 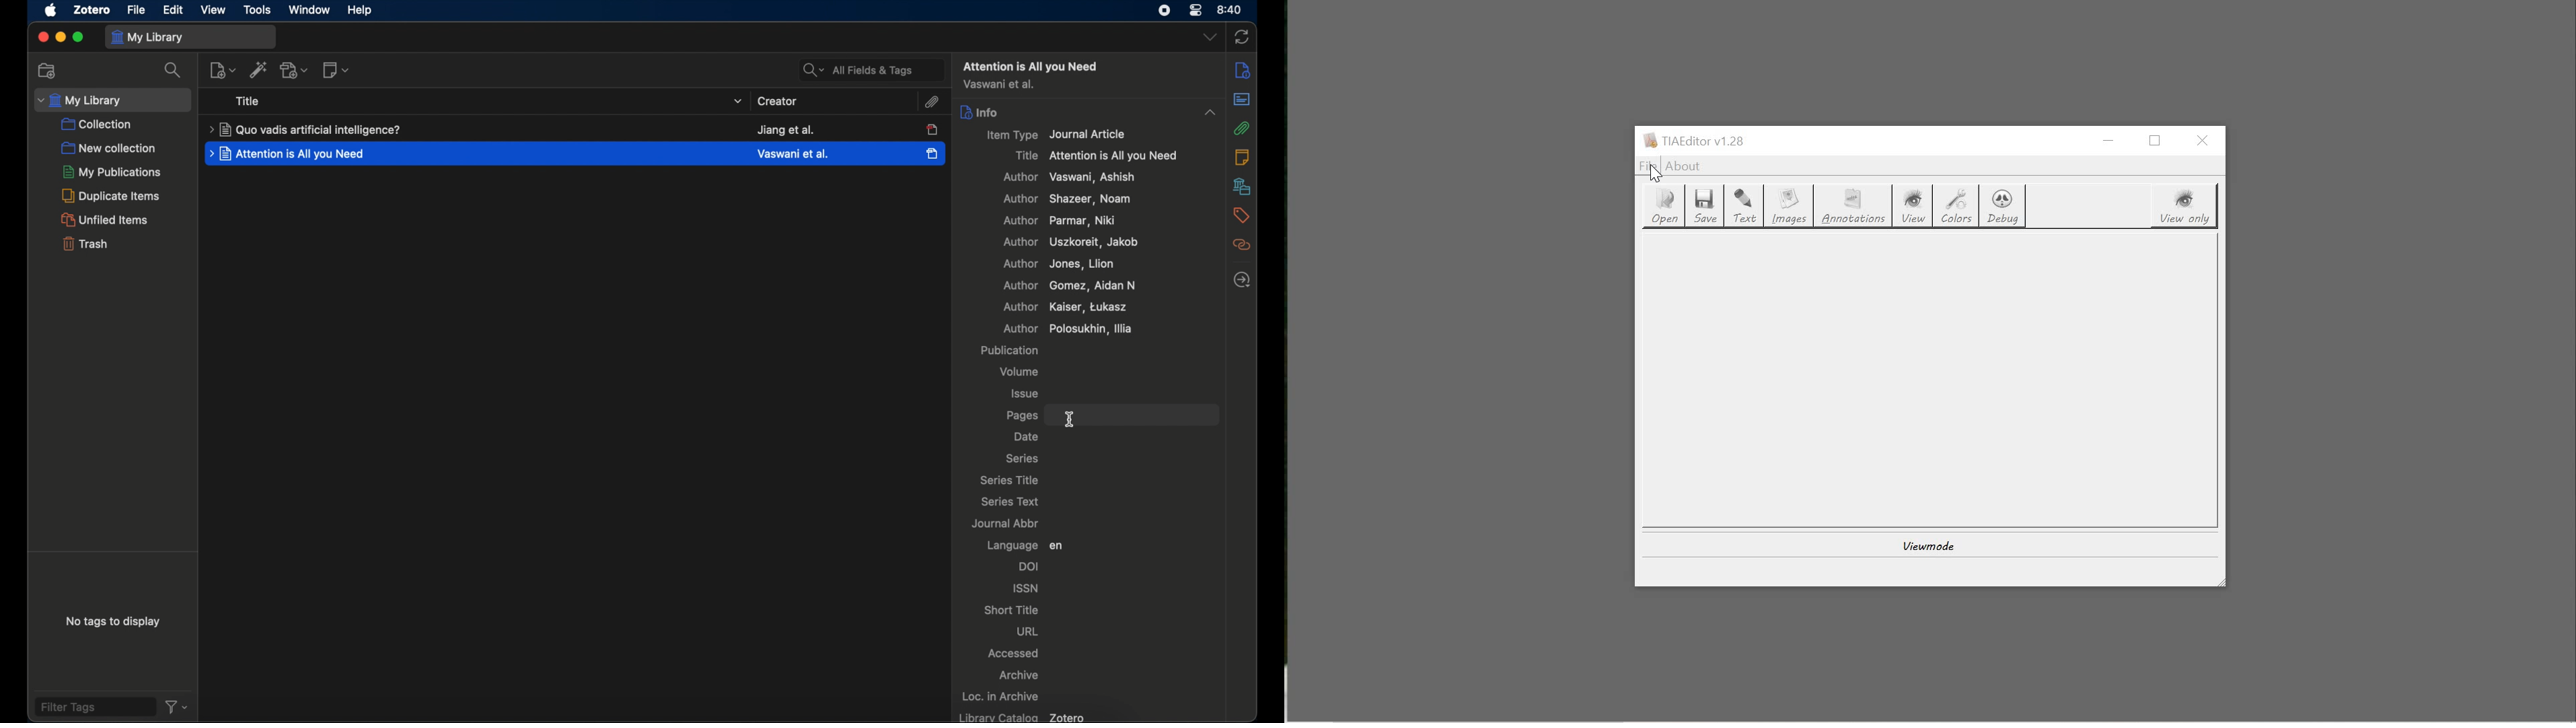 What do you see at coordinates (1003, 696) in the screenshot?
I see `loc. in archive` at bounding box center [1003, 696].